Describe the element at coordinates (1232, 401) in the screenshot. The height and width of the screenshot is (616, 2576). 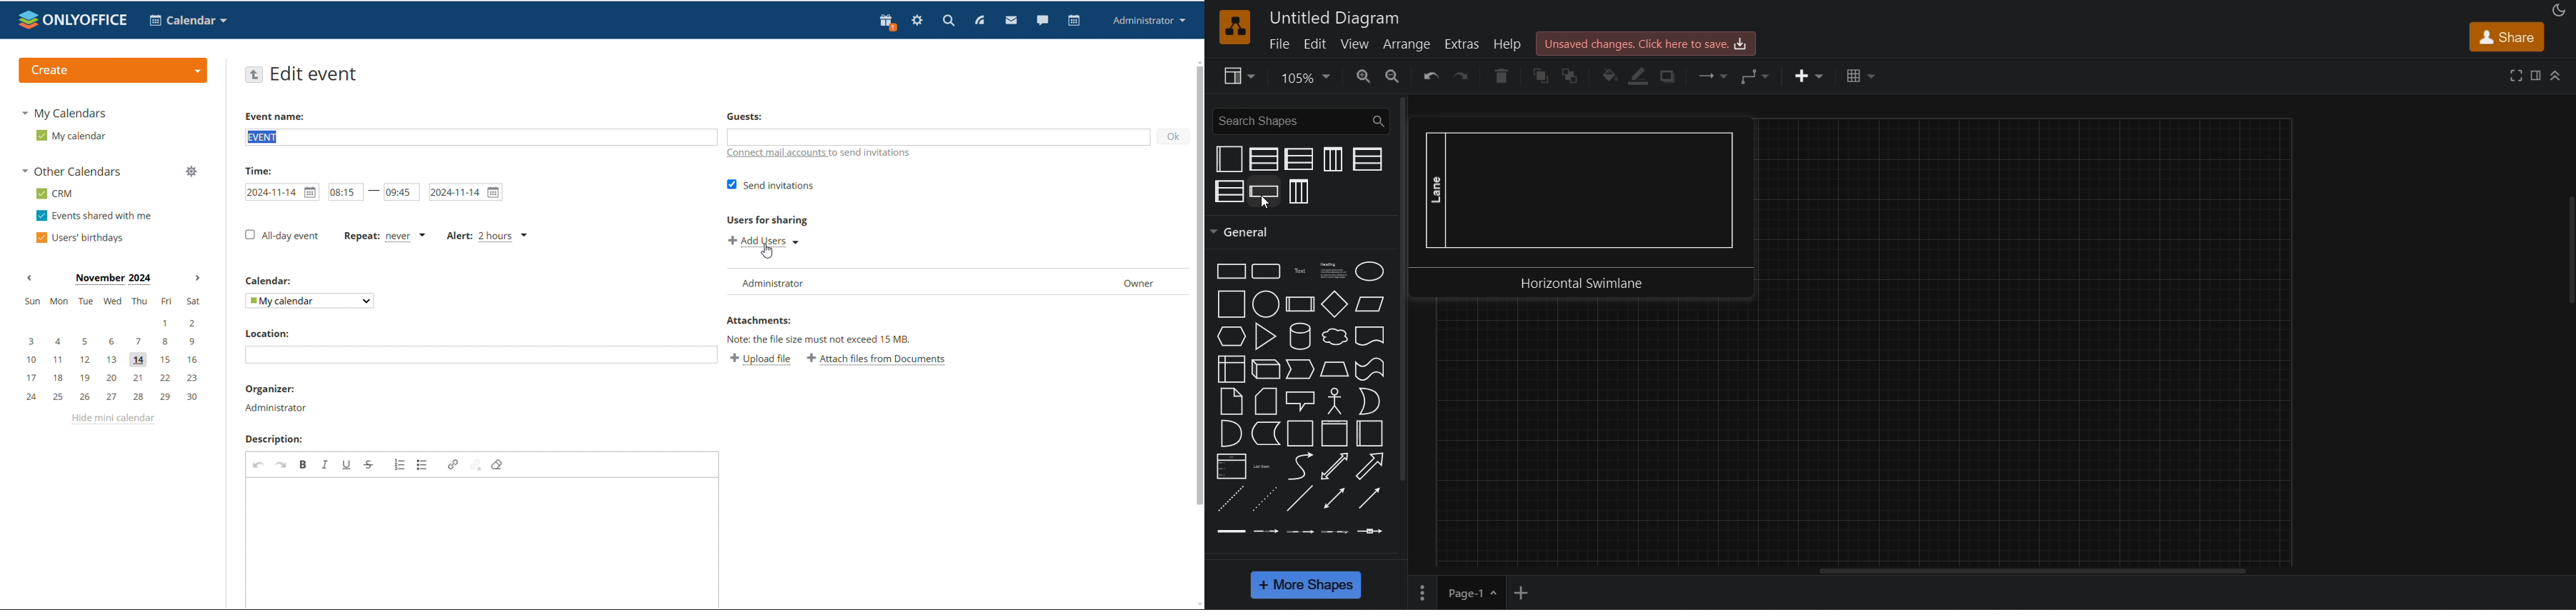
I see `note` at that location.